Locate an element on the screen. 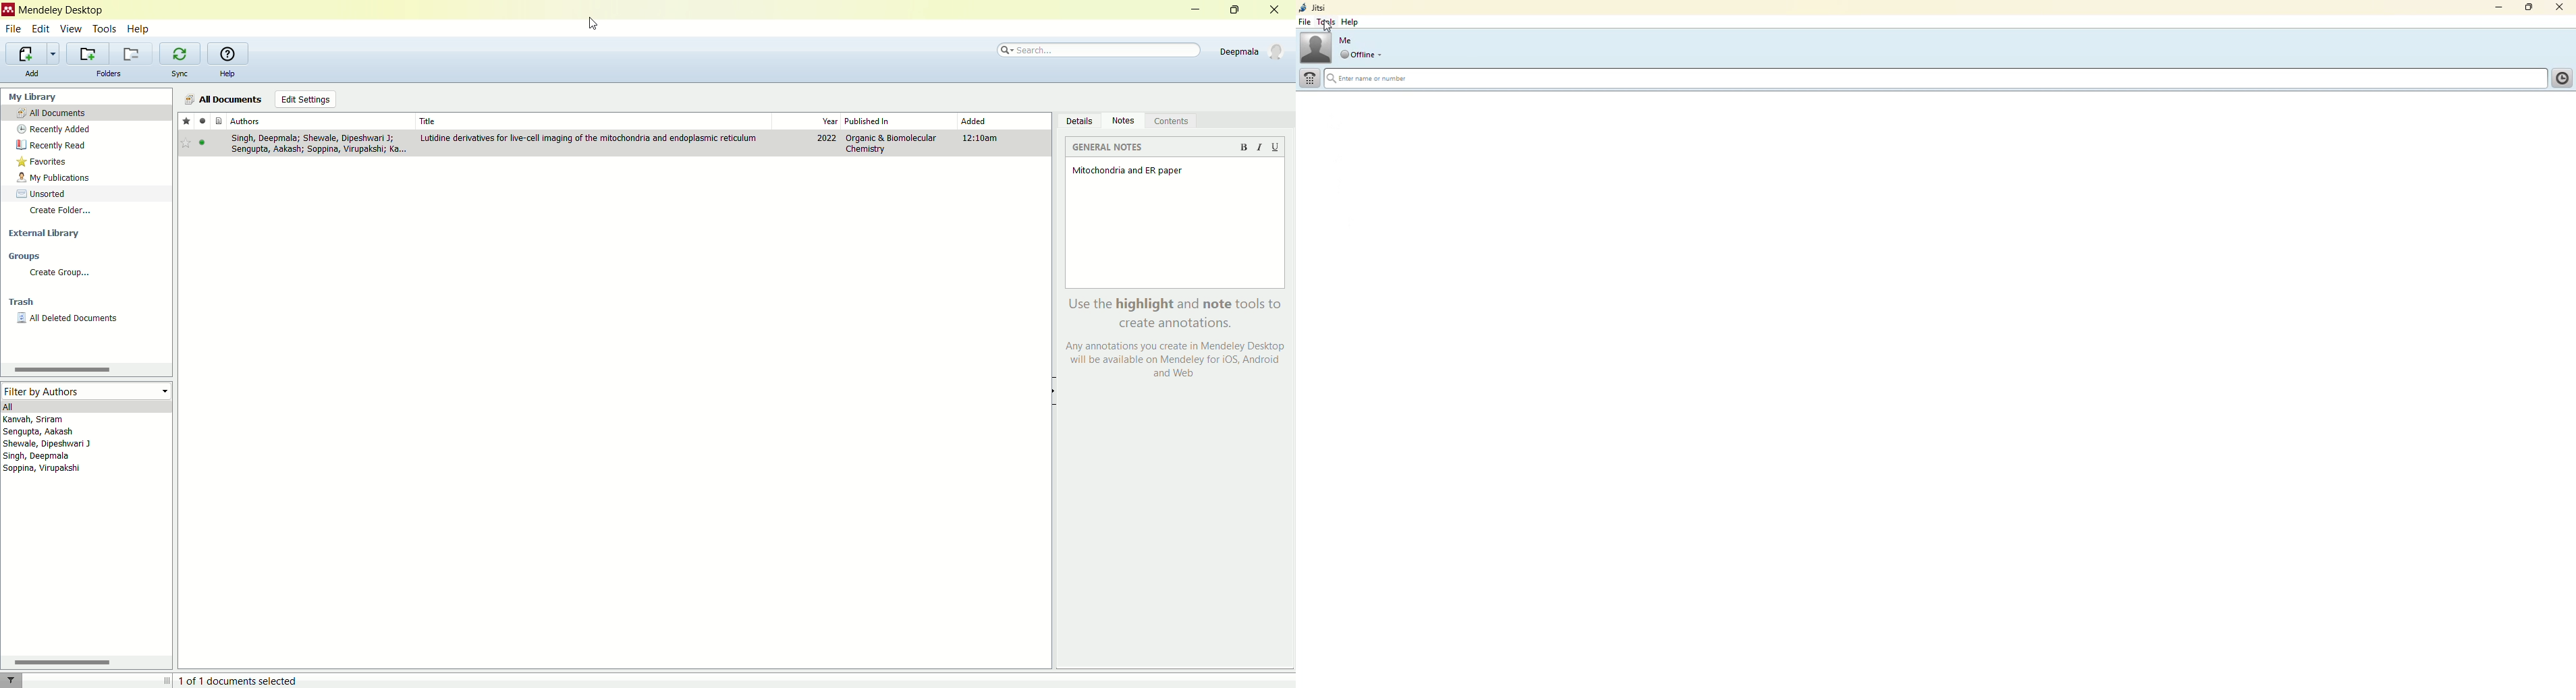 The image size is (2576, 700). contents is located at coordinates (1175, 120).